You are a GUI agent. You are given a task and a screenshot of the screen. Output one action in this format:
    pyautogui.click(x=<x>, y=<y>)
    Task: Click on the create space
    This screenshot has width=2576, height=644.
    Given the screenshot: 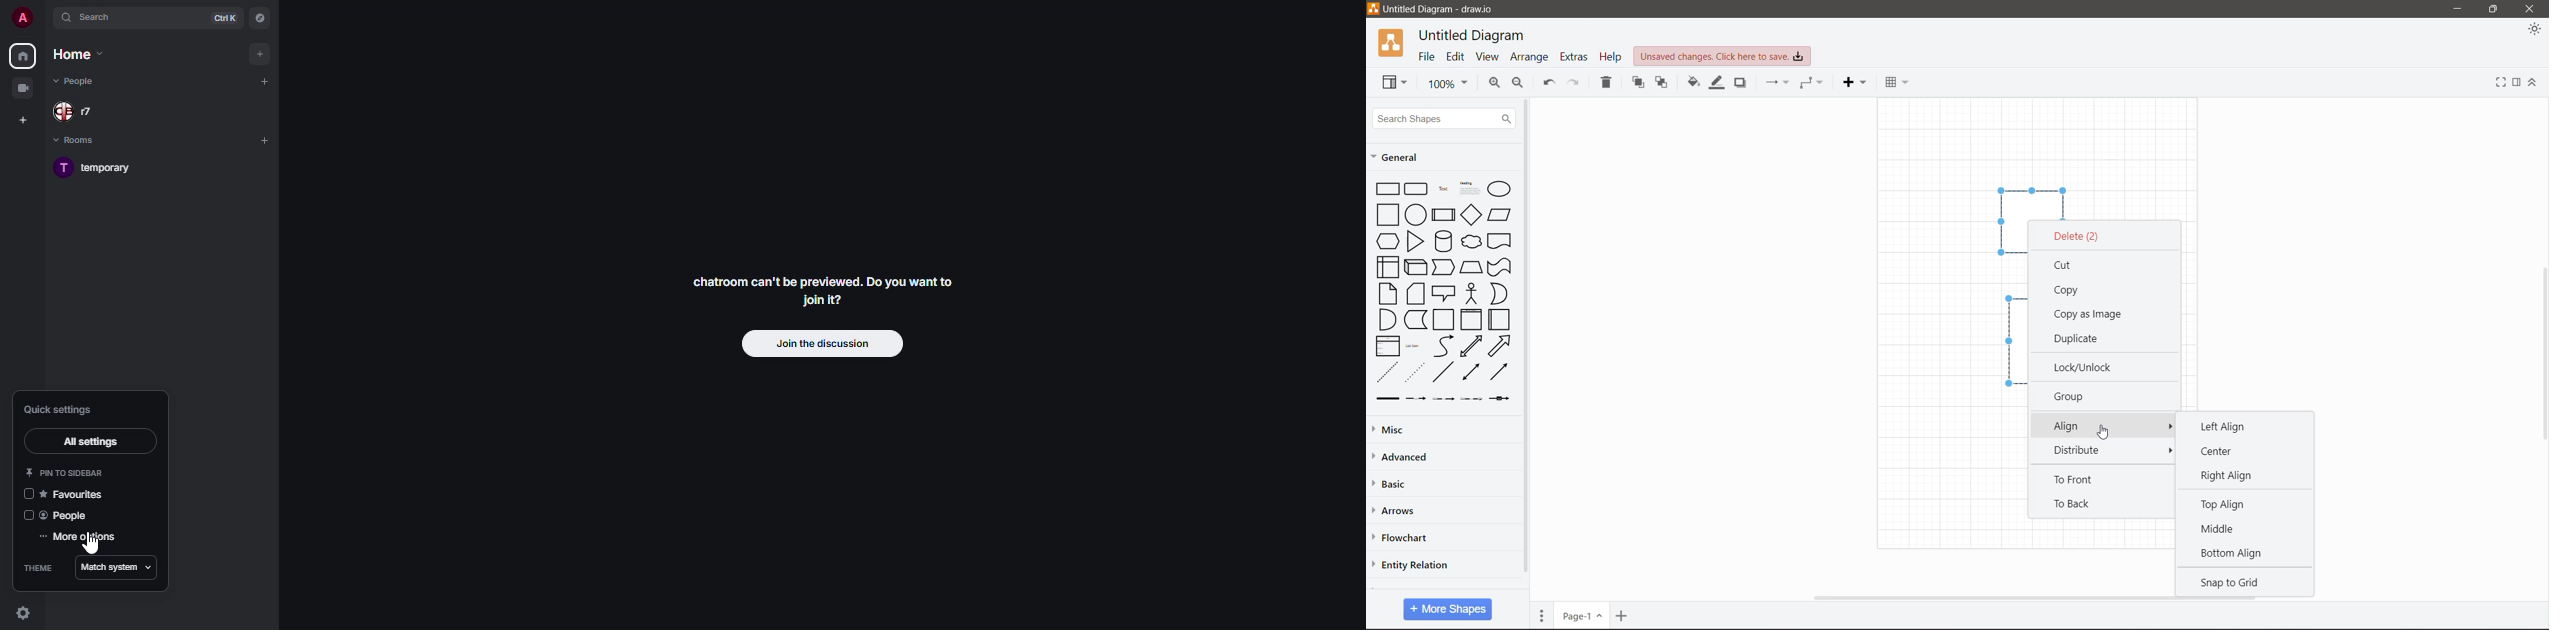 What is the action you would take?
    pyautogui.click(x=21, y=120)
    